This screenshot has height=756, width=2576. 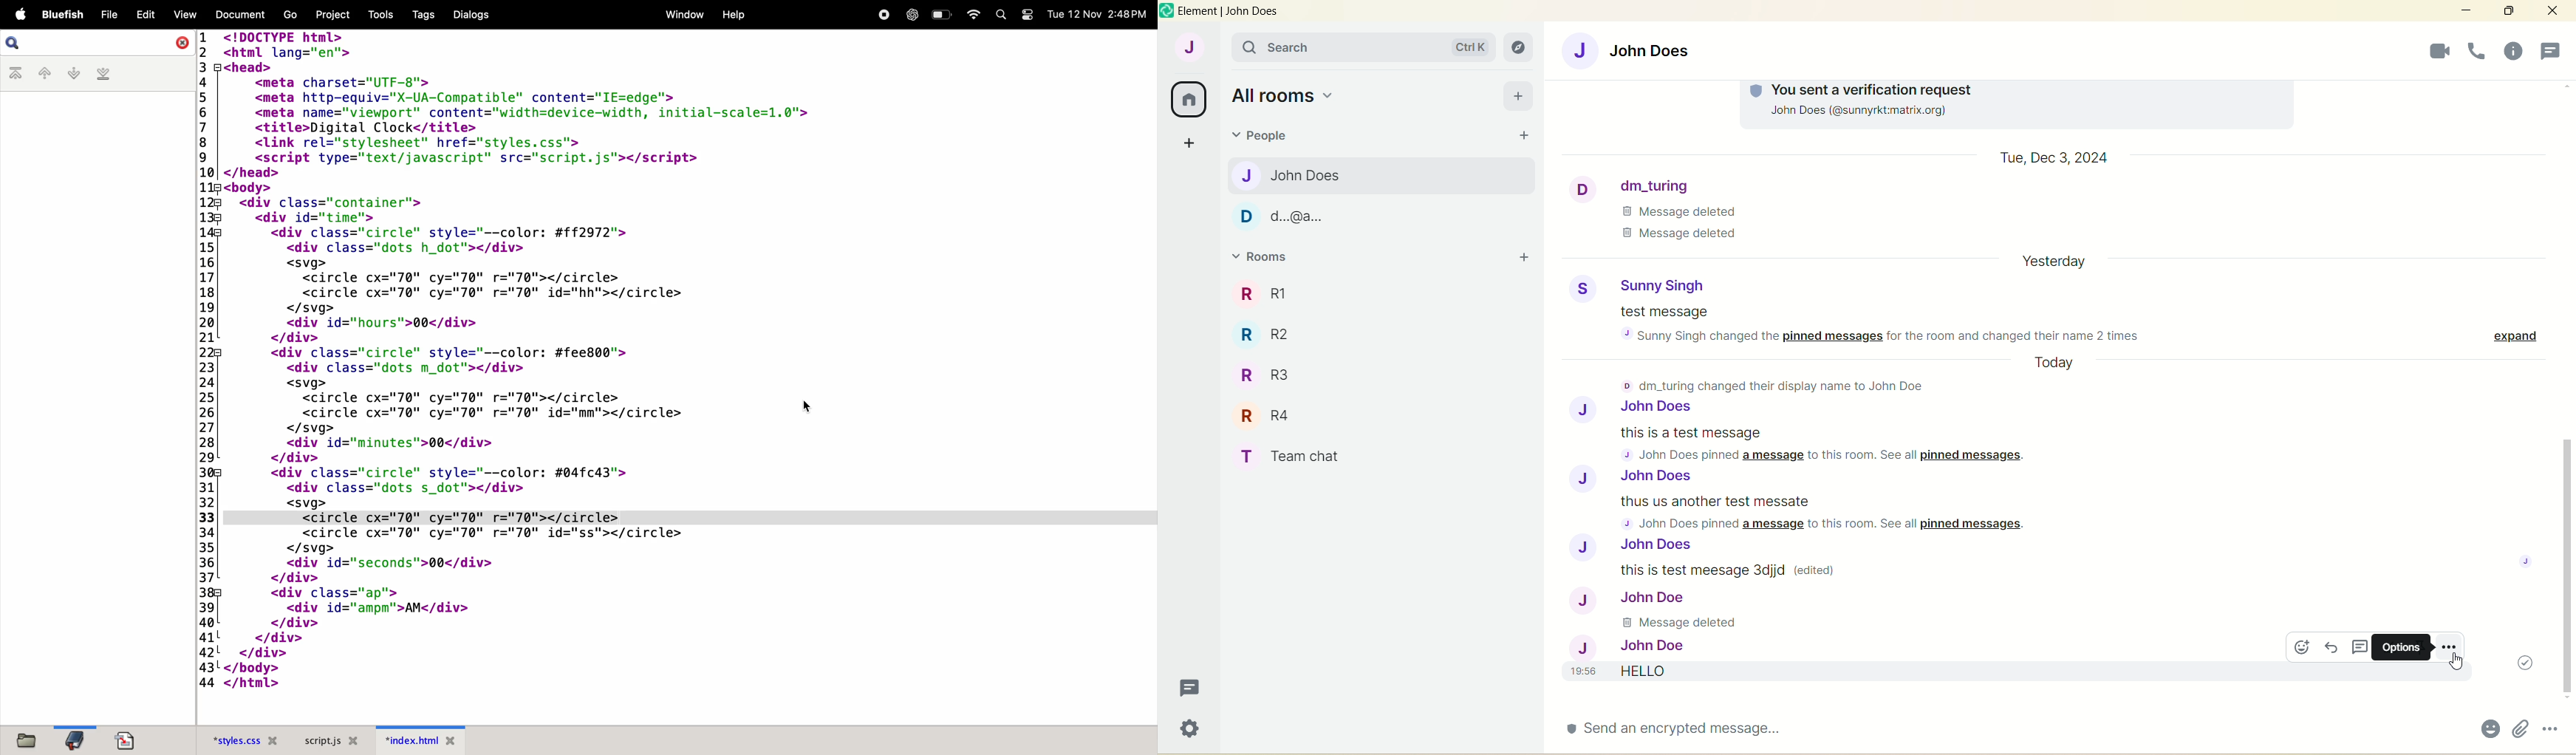 I want to click on bluefish, so click(x=59, y=14).